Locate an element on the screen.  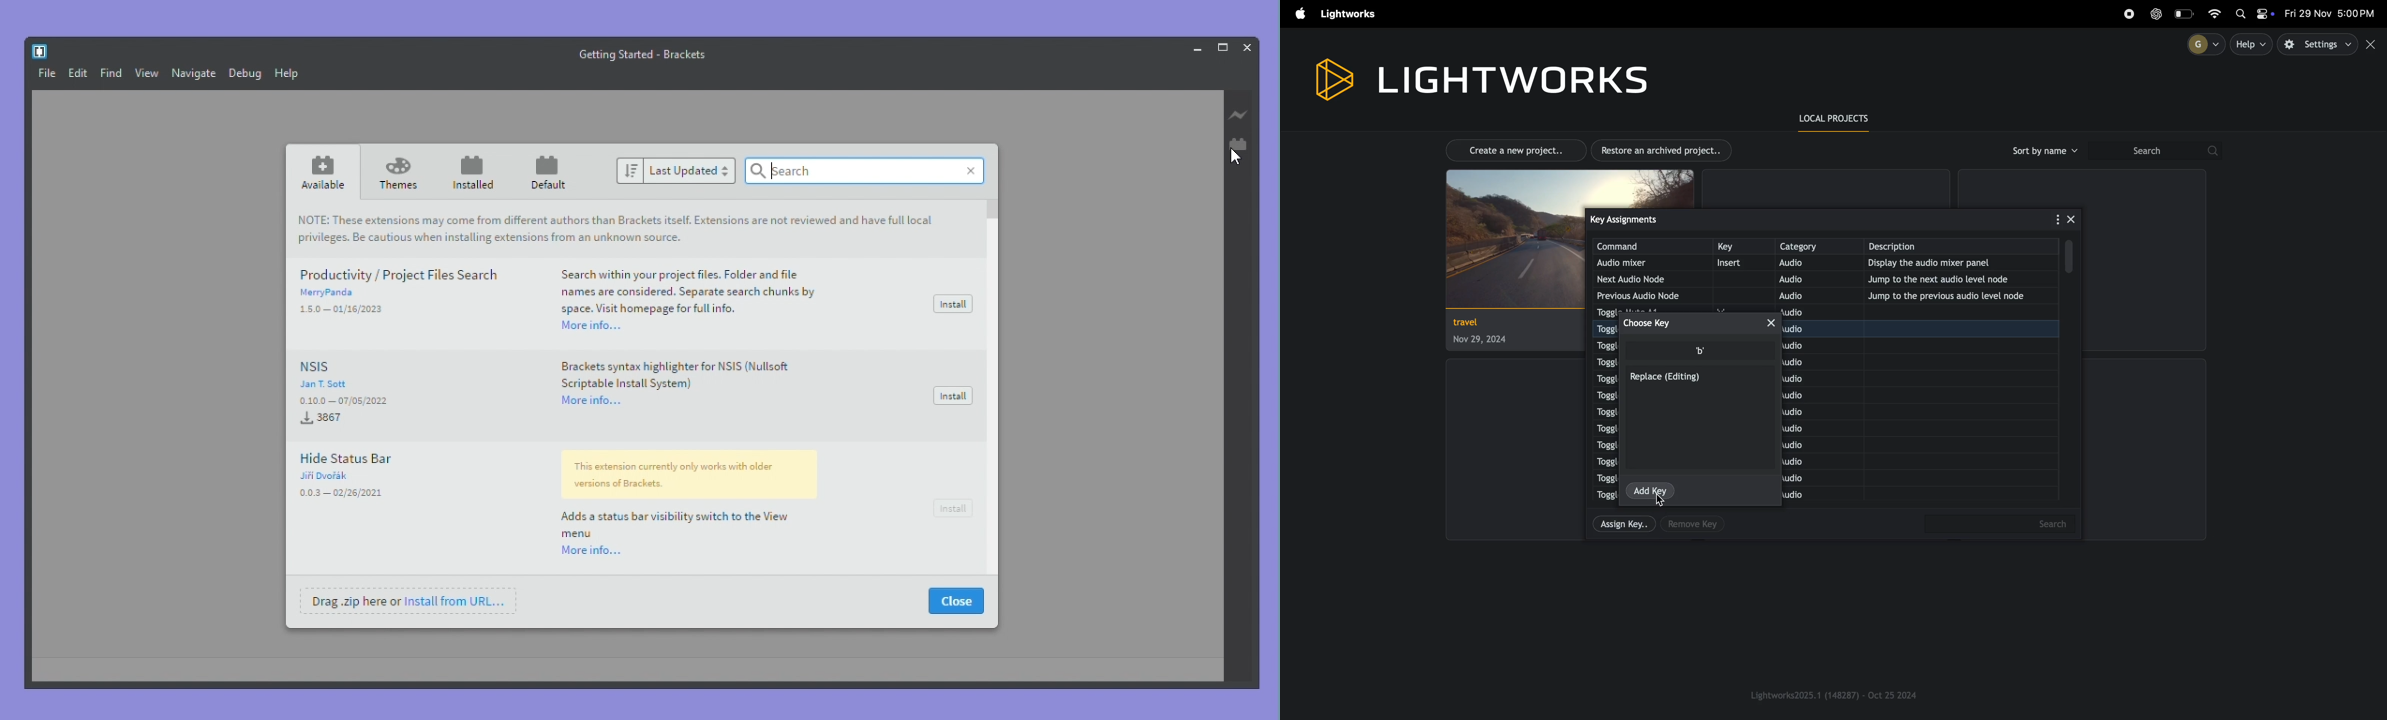
Install is located at coordinates (953, 511).